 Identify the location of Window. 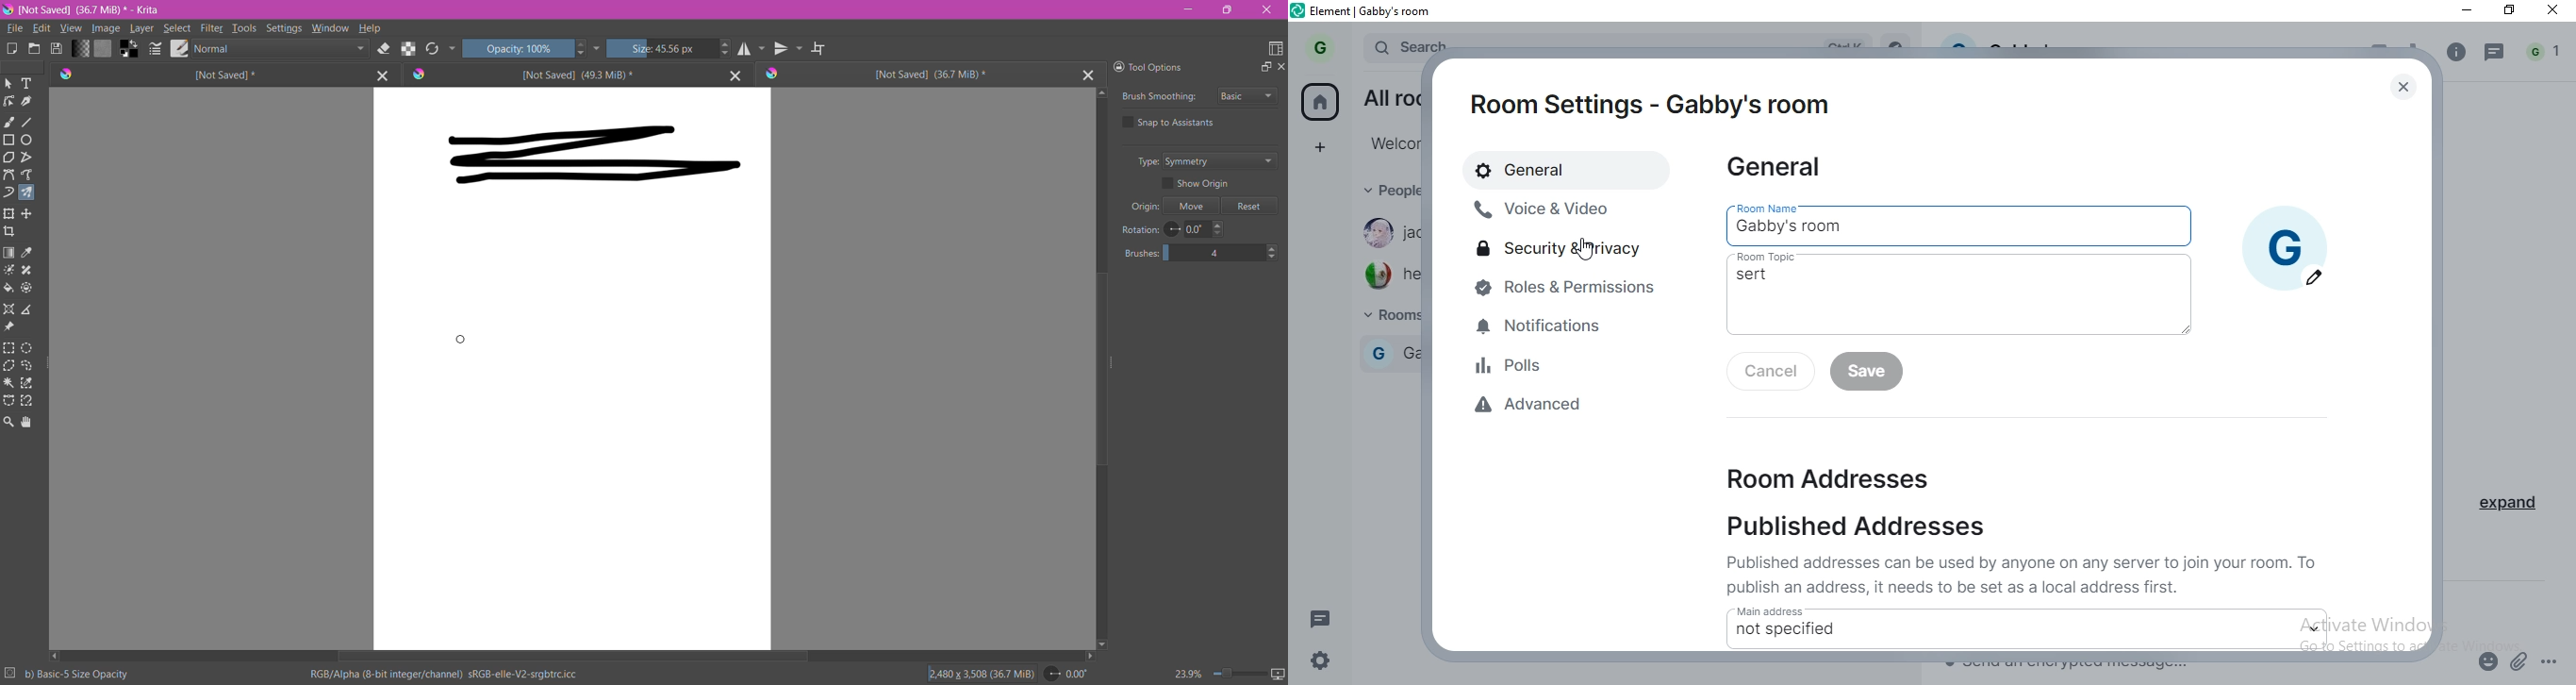
(331, 28).